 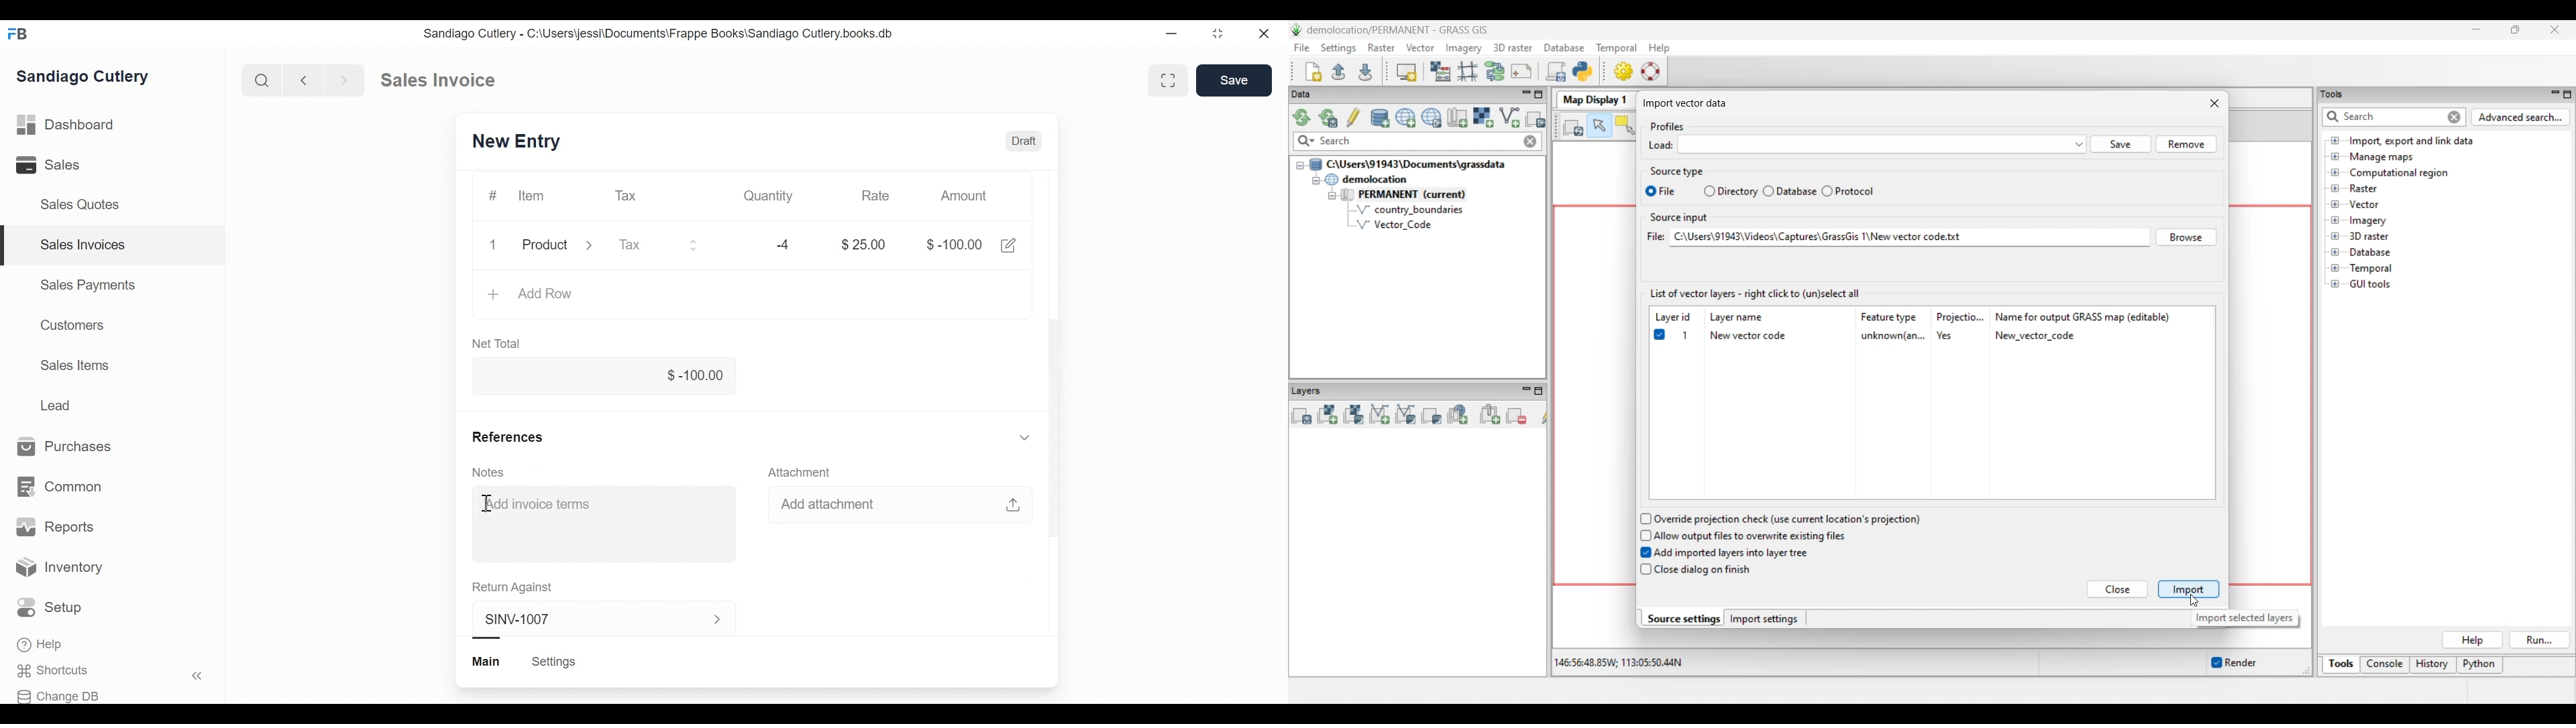 What do you see at coordinates (963, 196) in the screenshot?
I see `Amount` at bounding box center [963, 196].